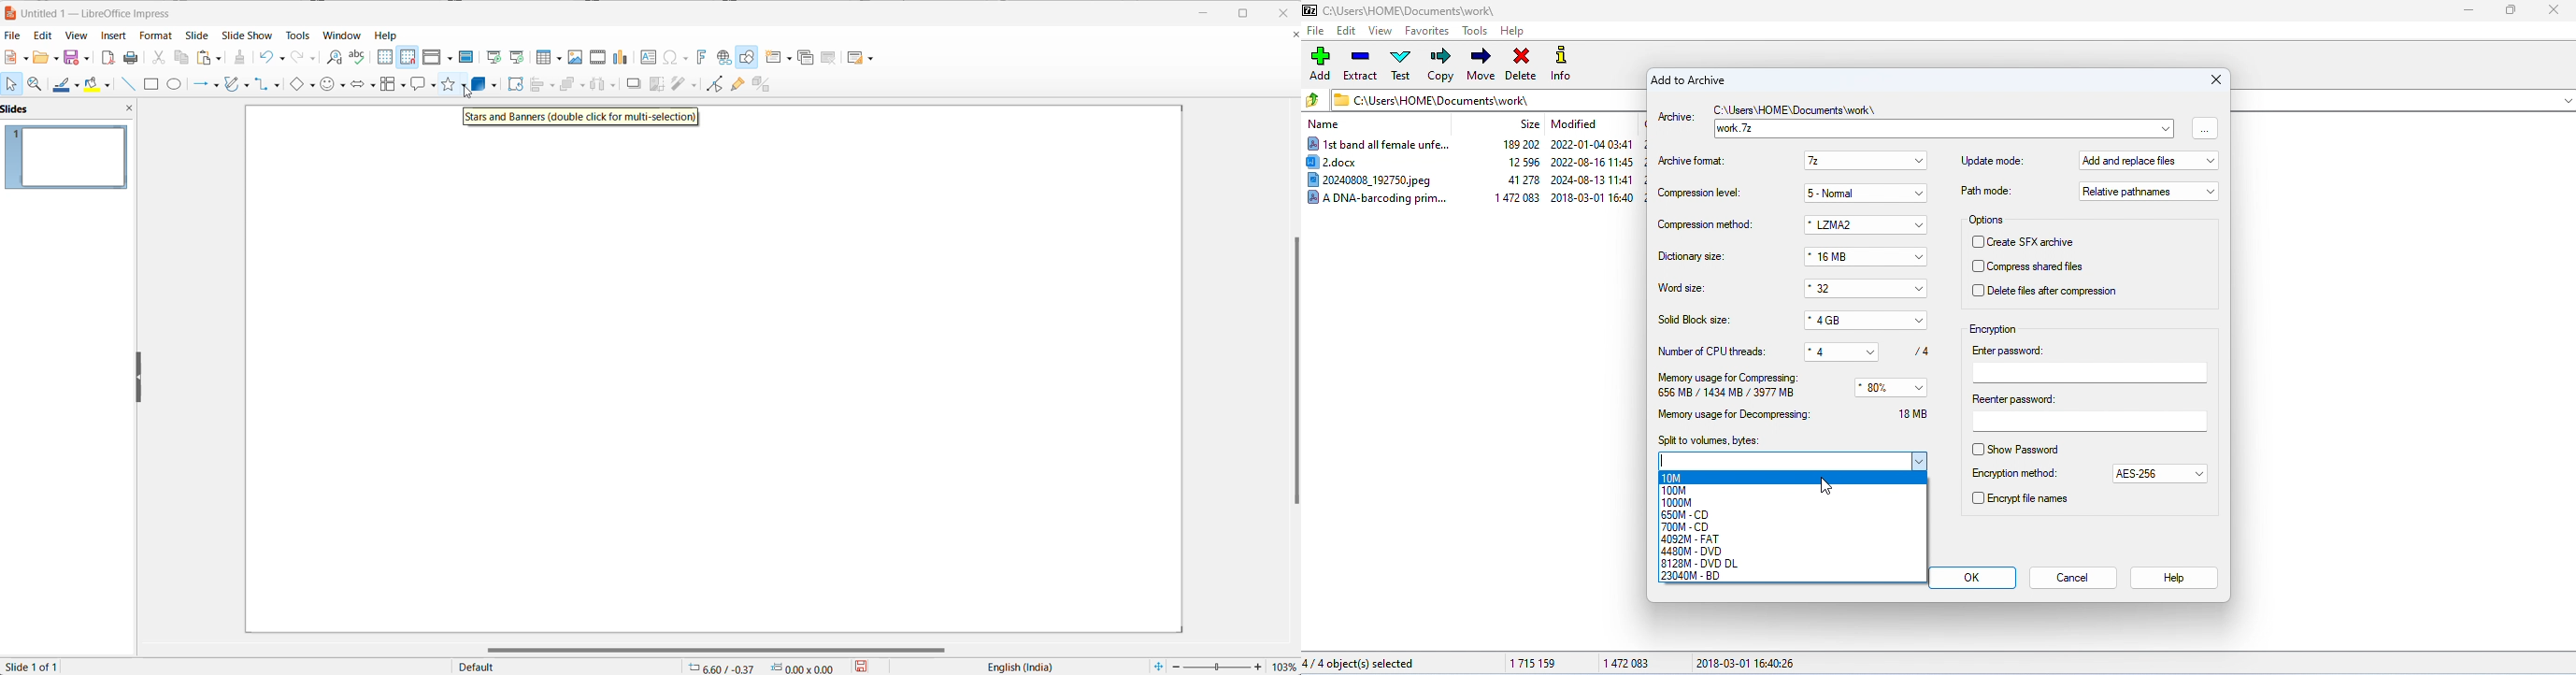  What do you see at coordinates (1520, 65) in the screenshot?
I see `delete` at bounding box center [1520, 65].